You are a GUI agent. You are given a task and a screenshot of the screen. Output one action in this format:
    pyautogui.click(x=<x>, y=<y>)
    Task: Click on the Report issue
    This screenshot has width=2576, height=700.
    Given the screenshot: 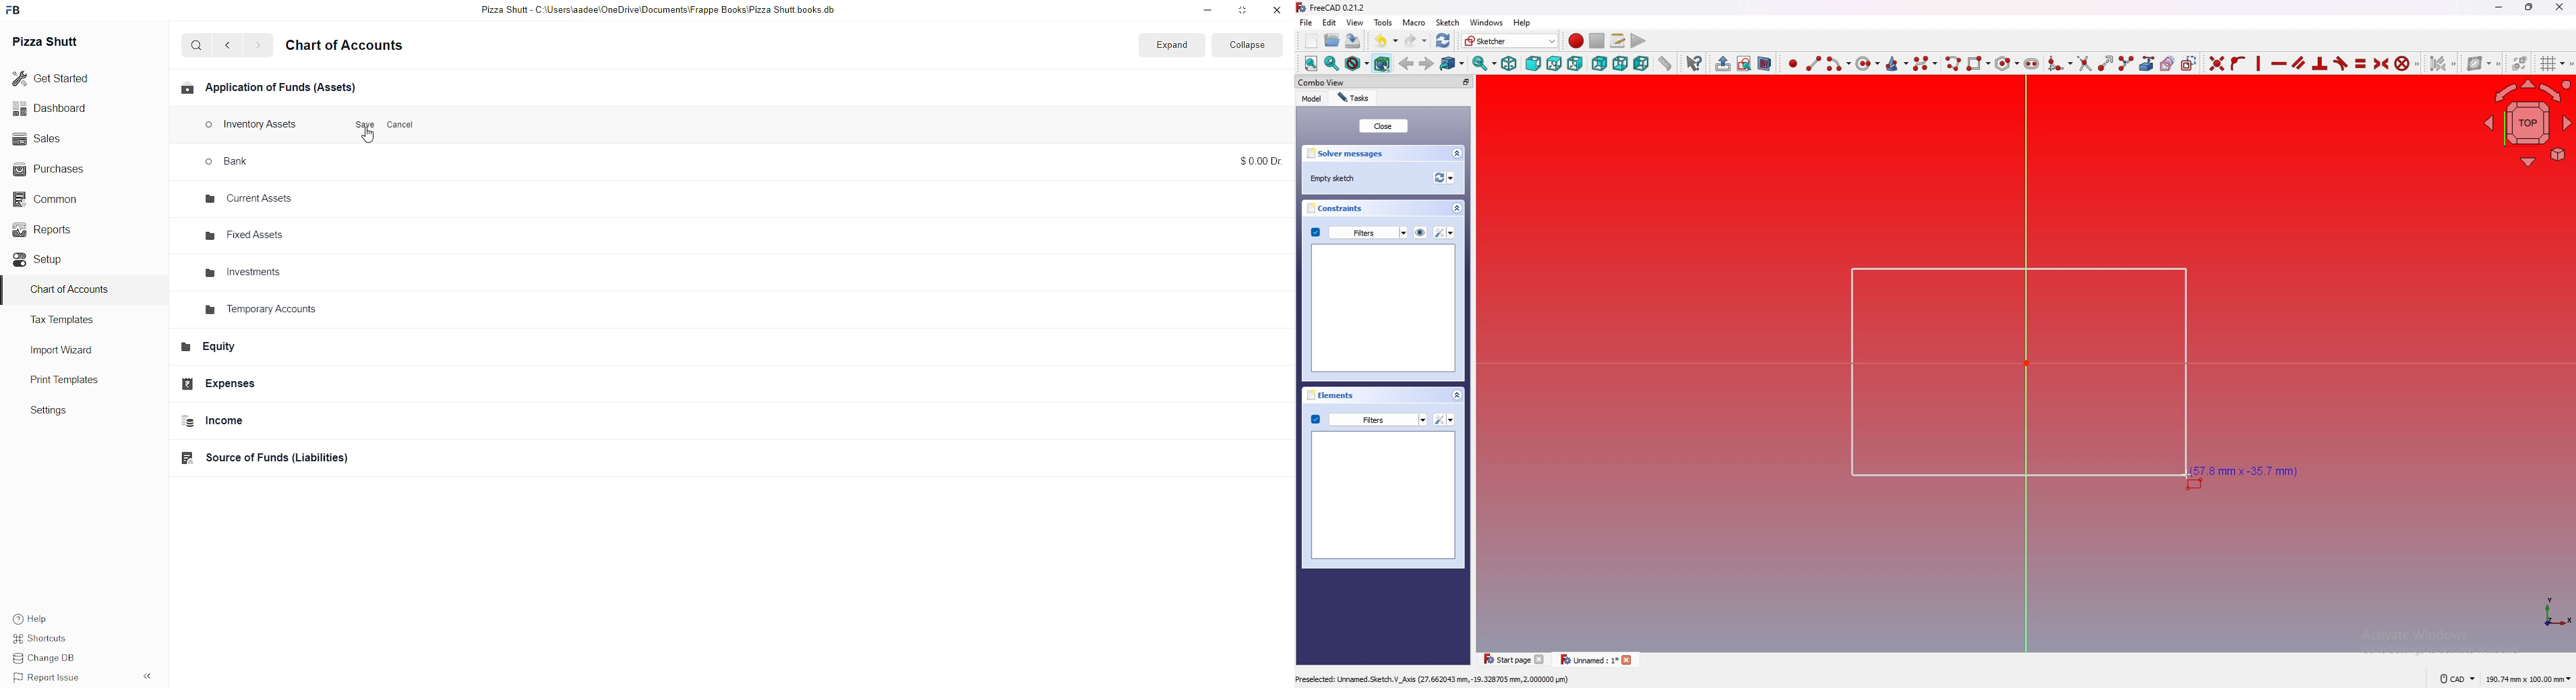 What is the action you would take?
    pyautogui.click(x=48, y=679)
    